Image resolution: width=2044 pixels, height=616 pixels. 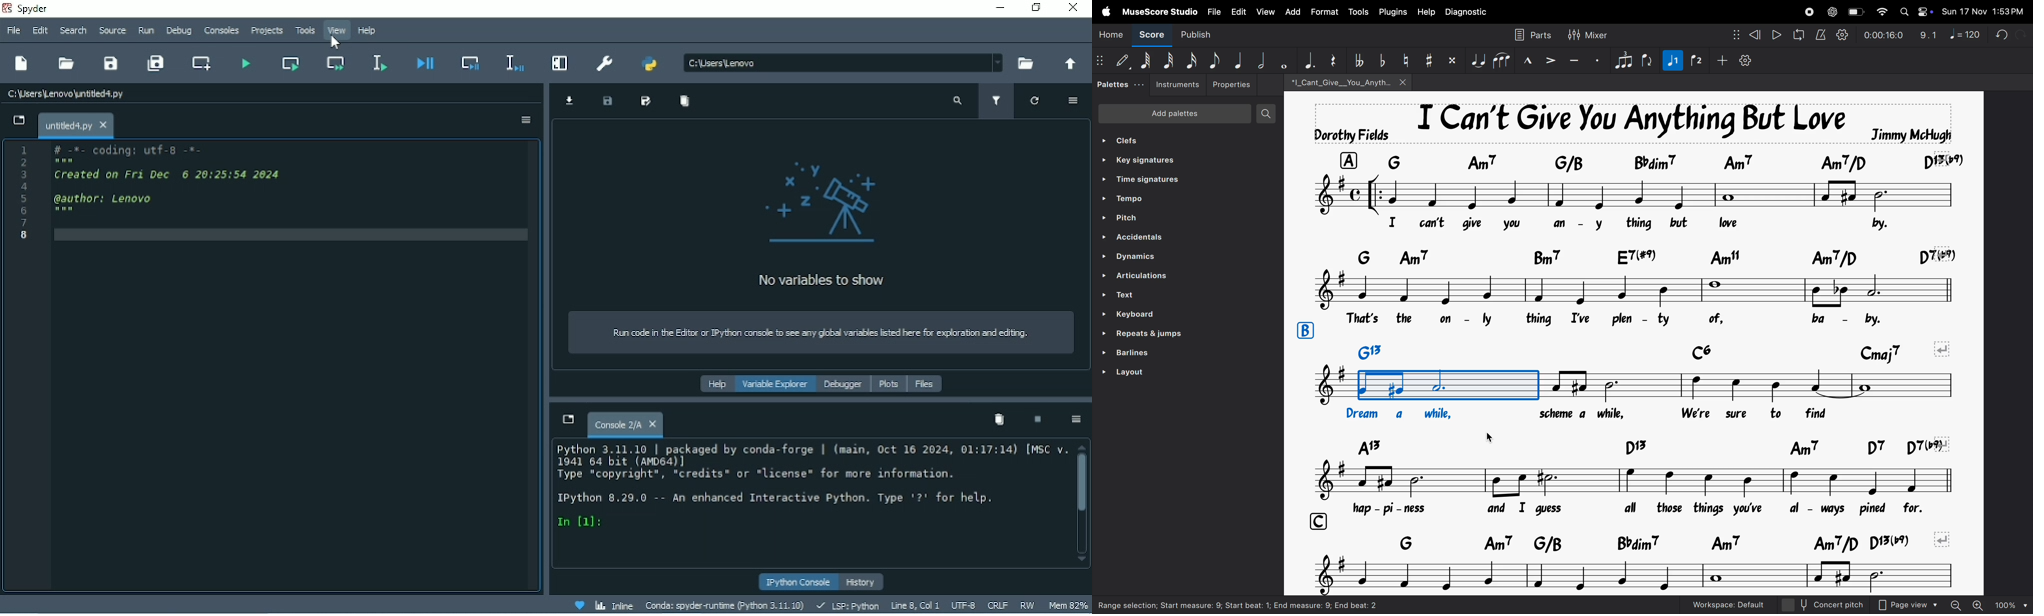 What do you see at coordinates (1239, 11) in the screenshot?
I see `Edit` at bounding box center [1239, 11].